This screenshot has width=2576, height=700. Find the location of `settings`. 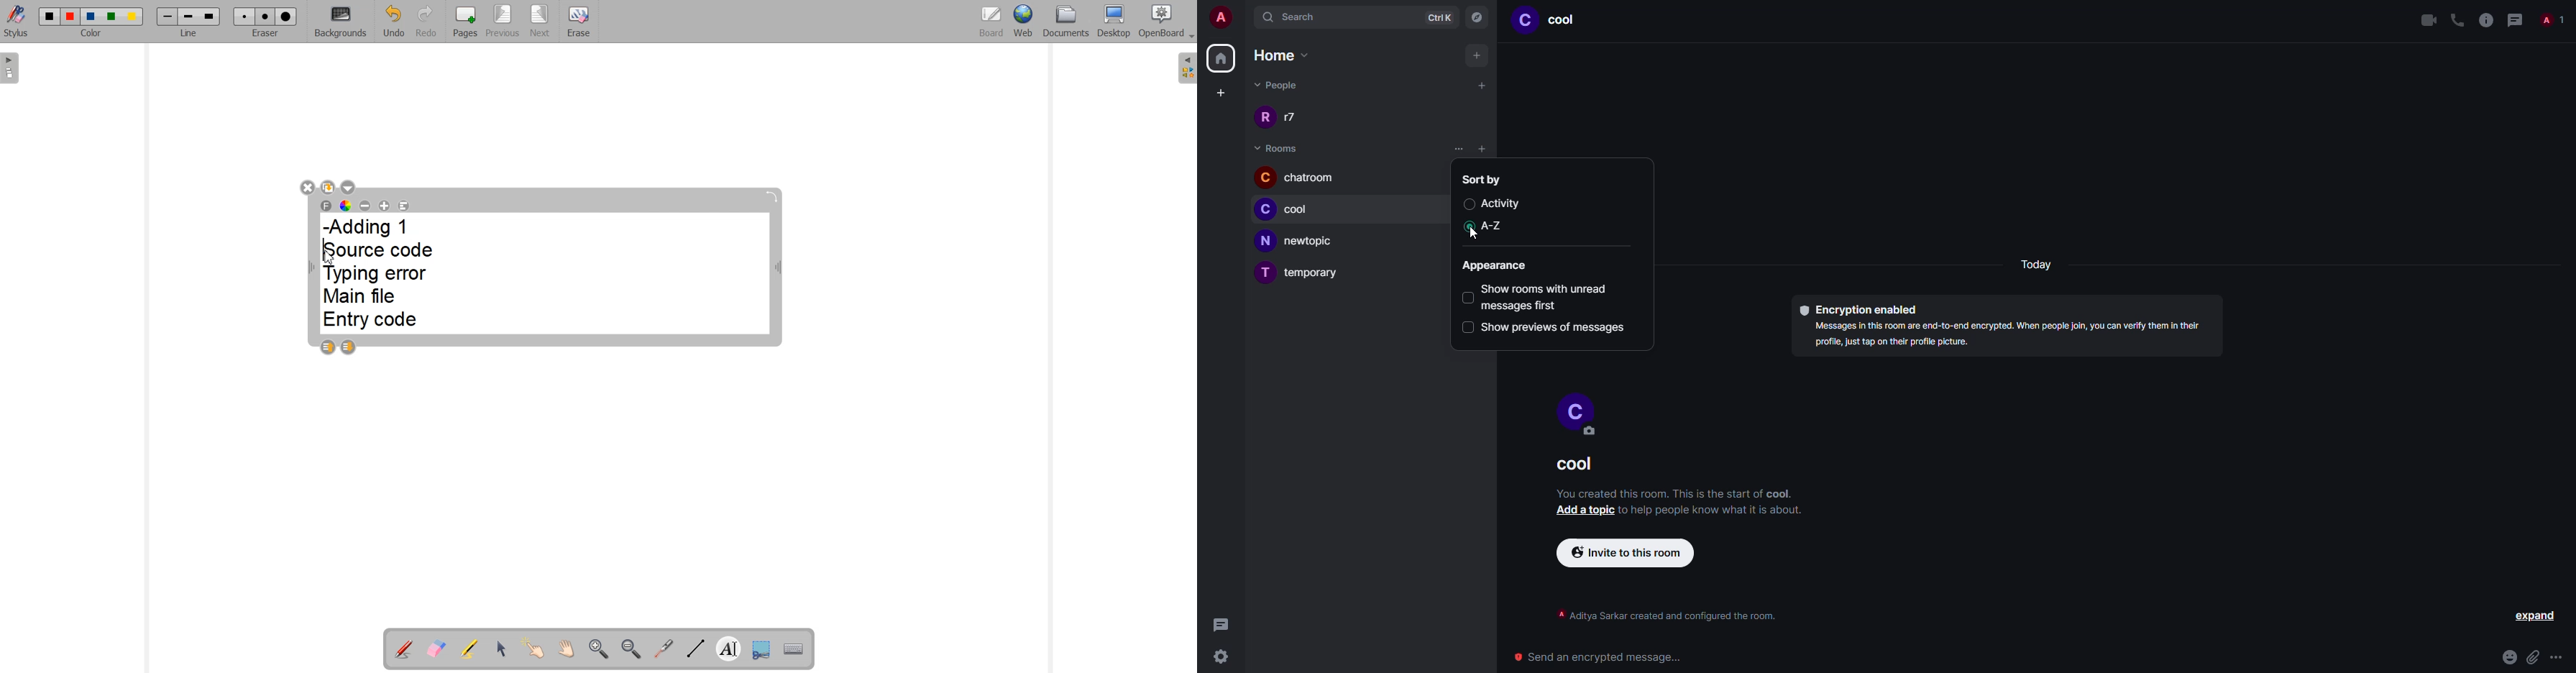

settings is located at coordinates (1218, 658).